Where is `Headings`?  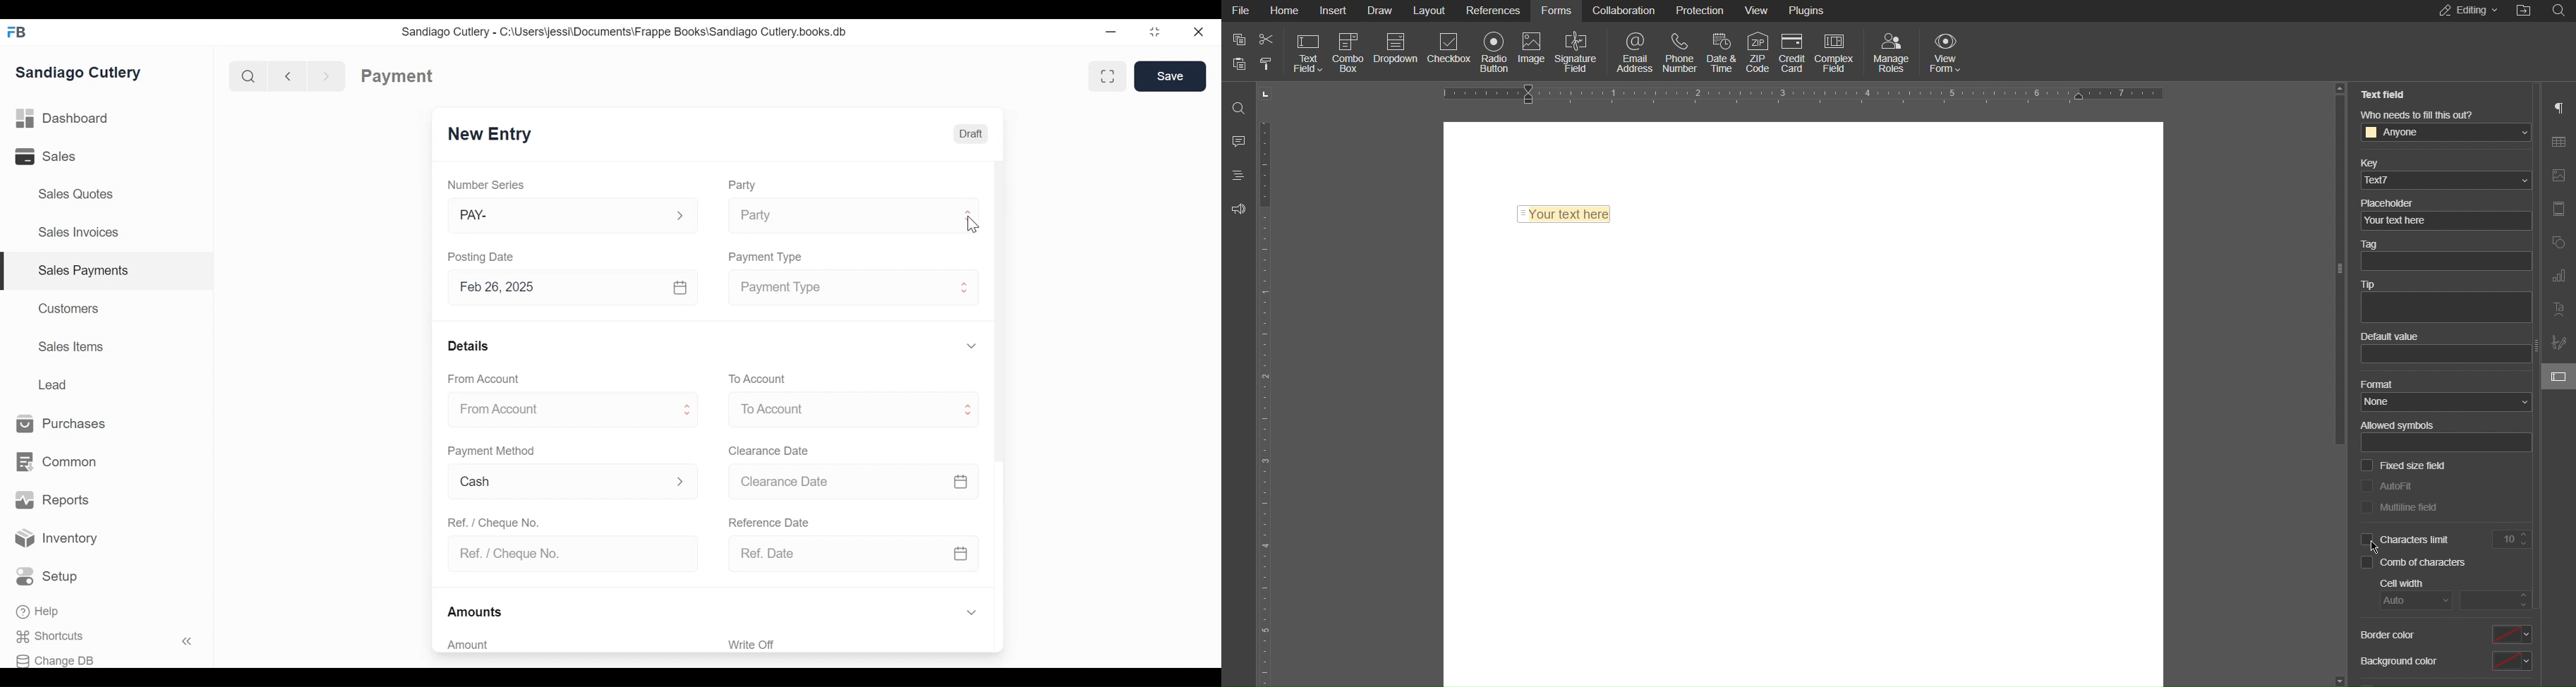 Headings is located at coordinates (1235, 175).